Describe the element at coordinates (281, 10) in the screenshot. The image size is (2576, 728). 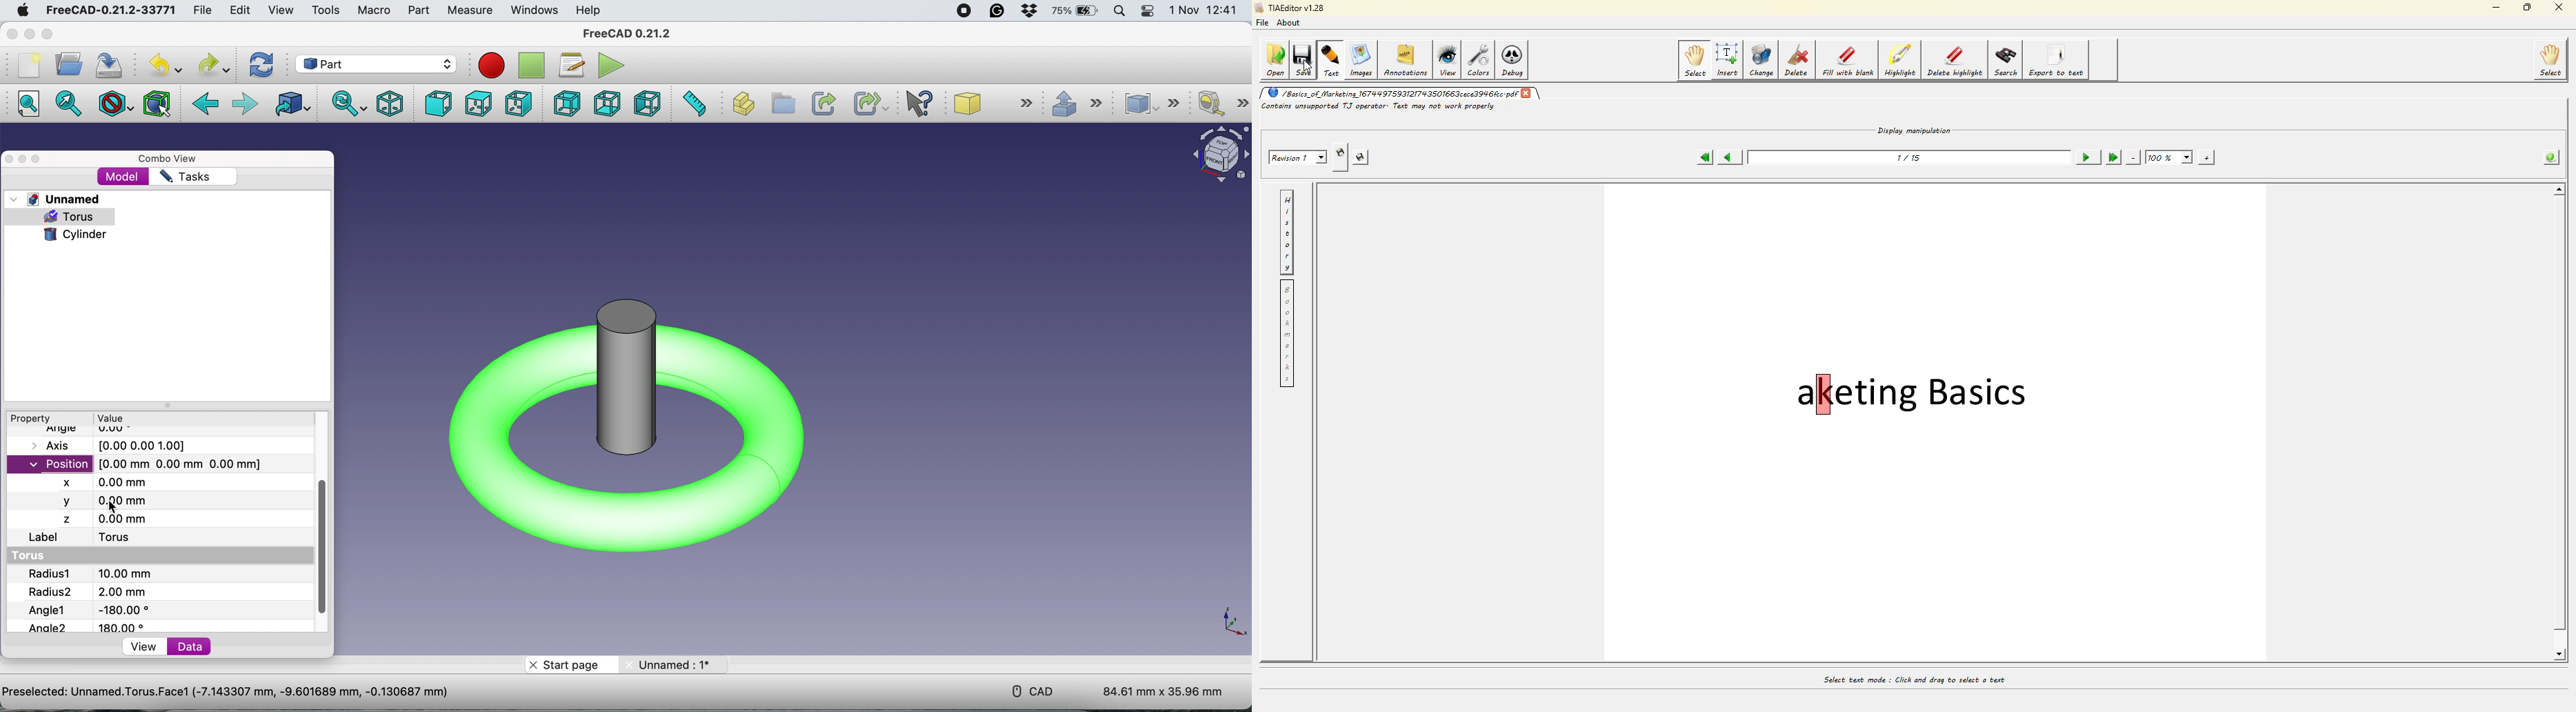
I see `view` at that location.